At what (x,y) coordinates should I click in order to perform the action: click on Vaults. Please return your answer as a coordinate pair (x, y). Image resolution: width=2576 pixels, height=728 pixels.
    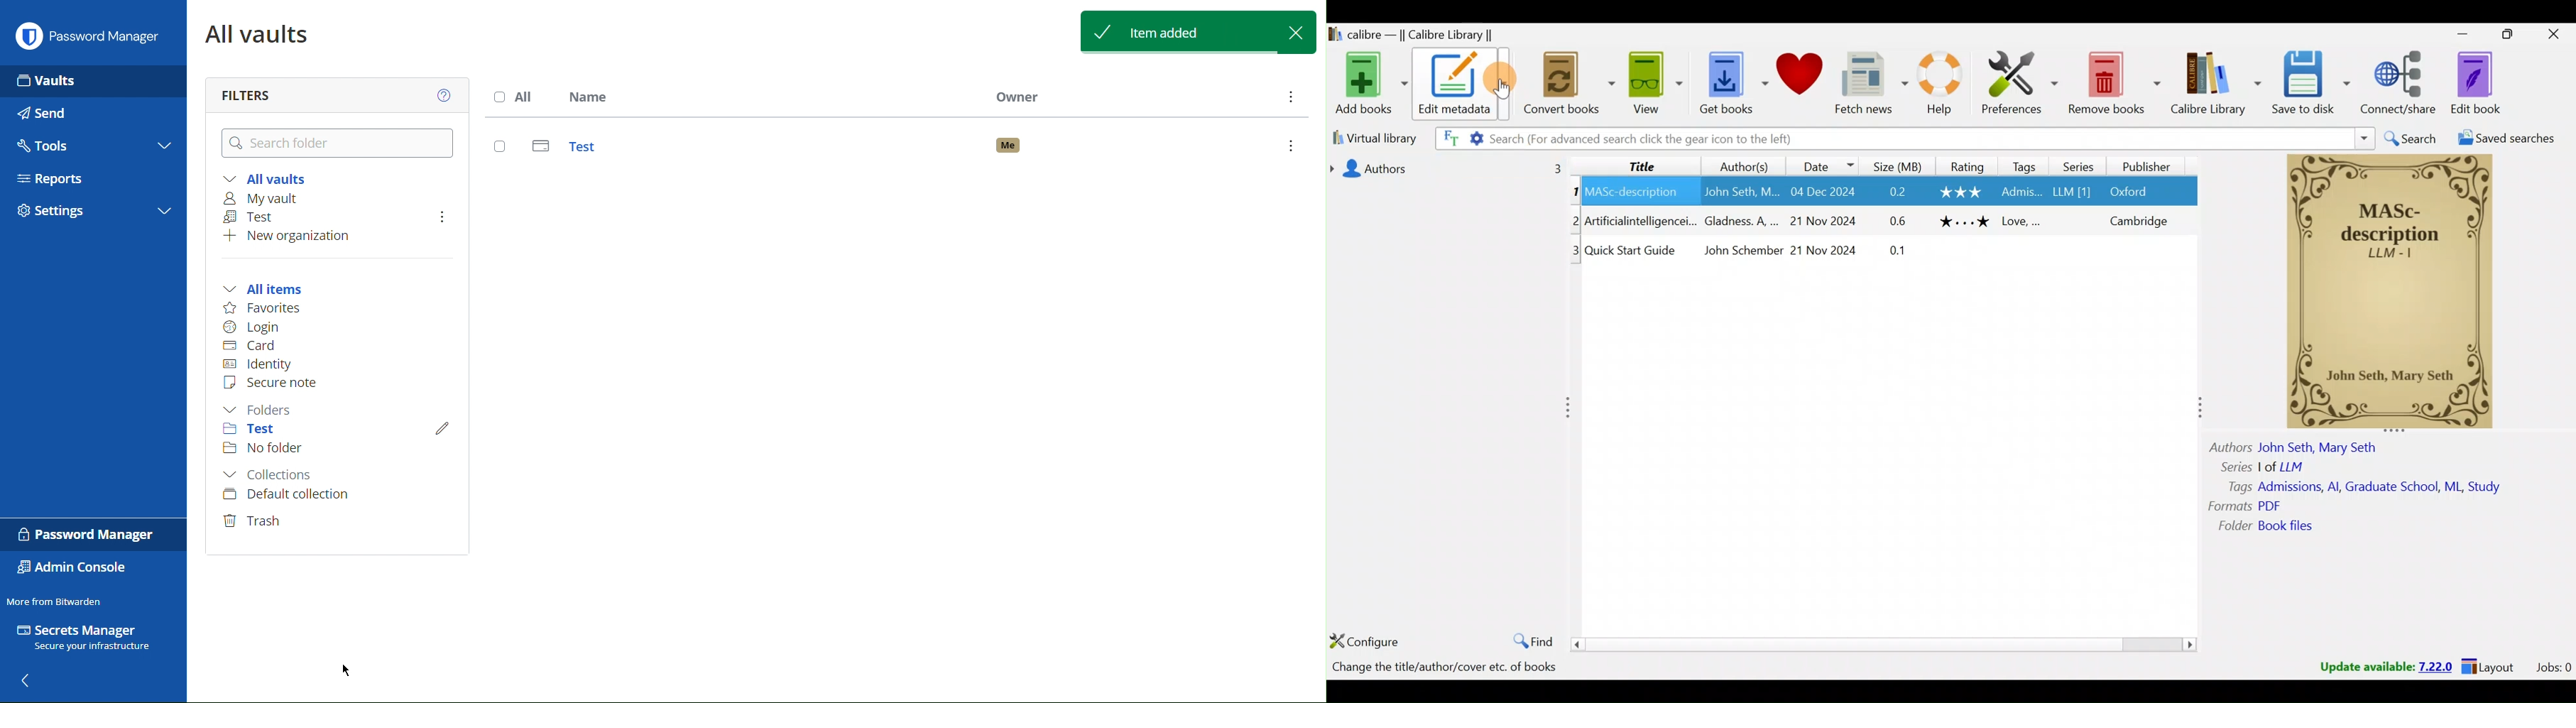
    Looking at the image, I should click on (50, 78).